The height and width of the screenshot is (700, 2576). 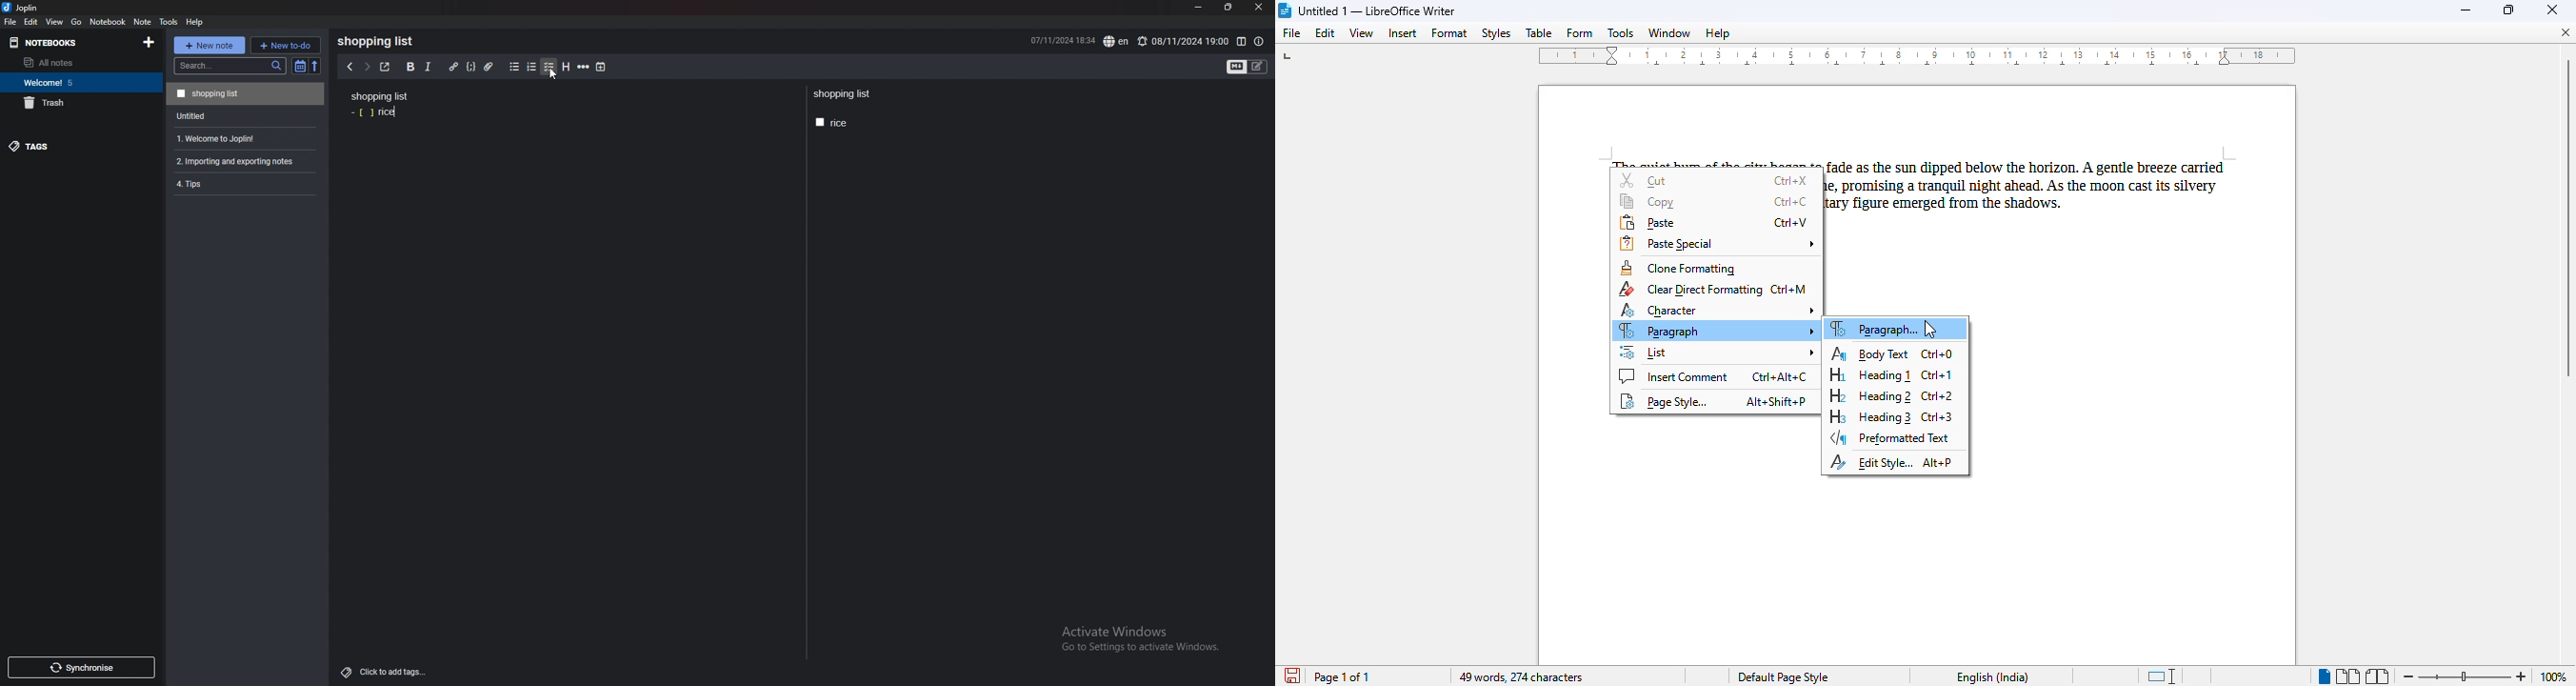 What do you see at coordinates (549, 67) in the screenshot?
I see `checkbox` at bounding box center [549, 67].